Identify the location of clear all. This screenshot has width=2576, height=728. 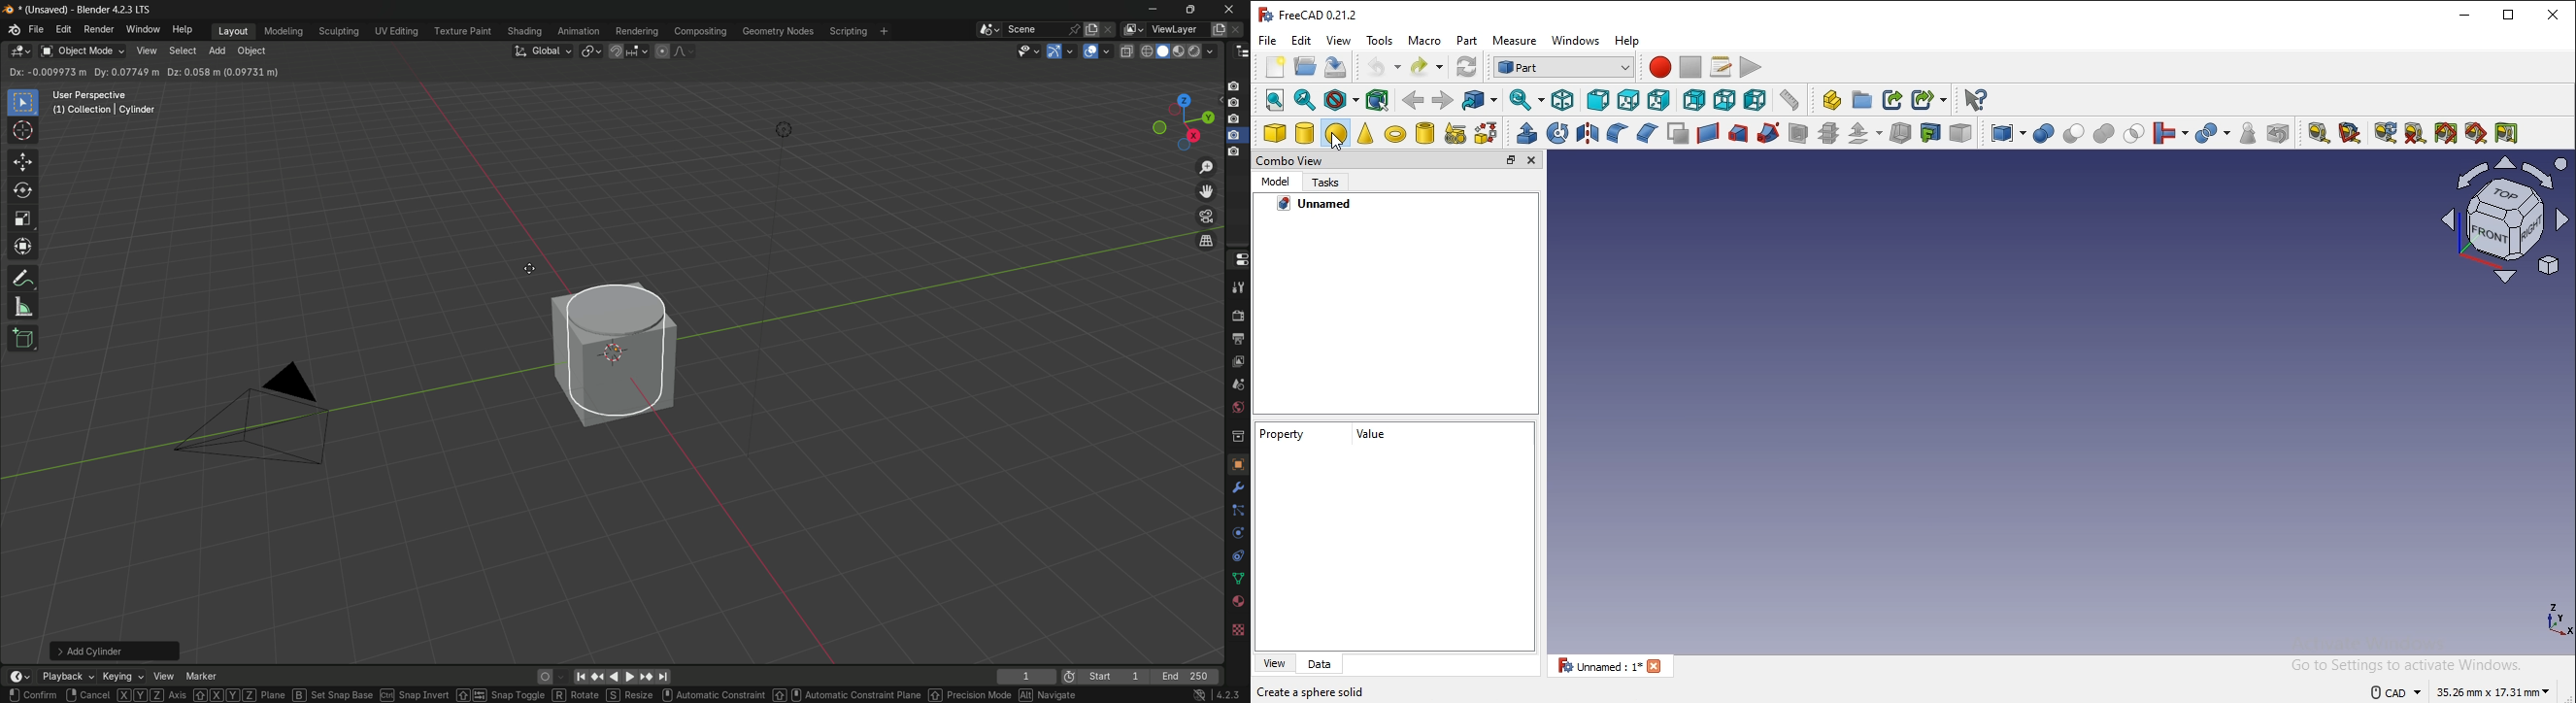
(2415, 133).